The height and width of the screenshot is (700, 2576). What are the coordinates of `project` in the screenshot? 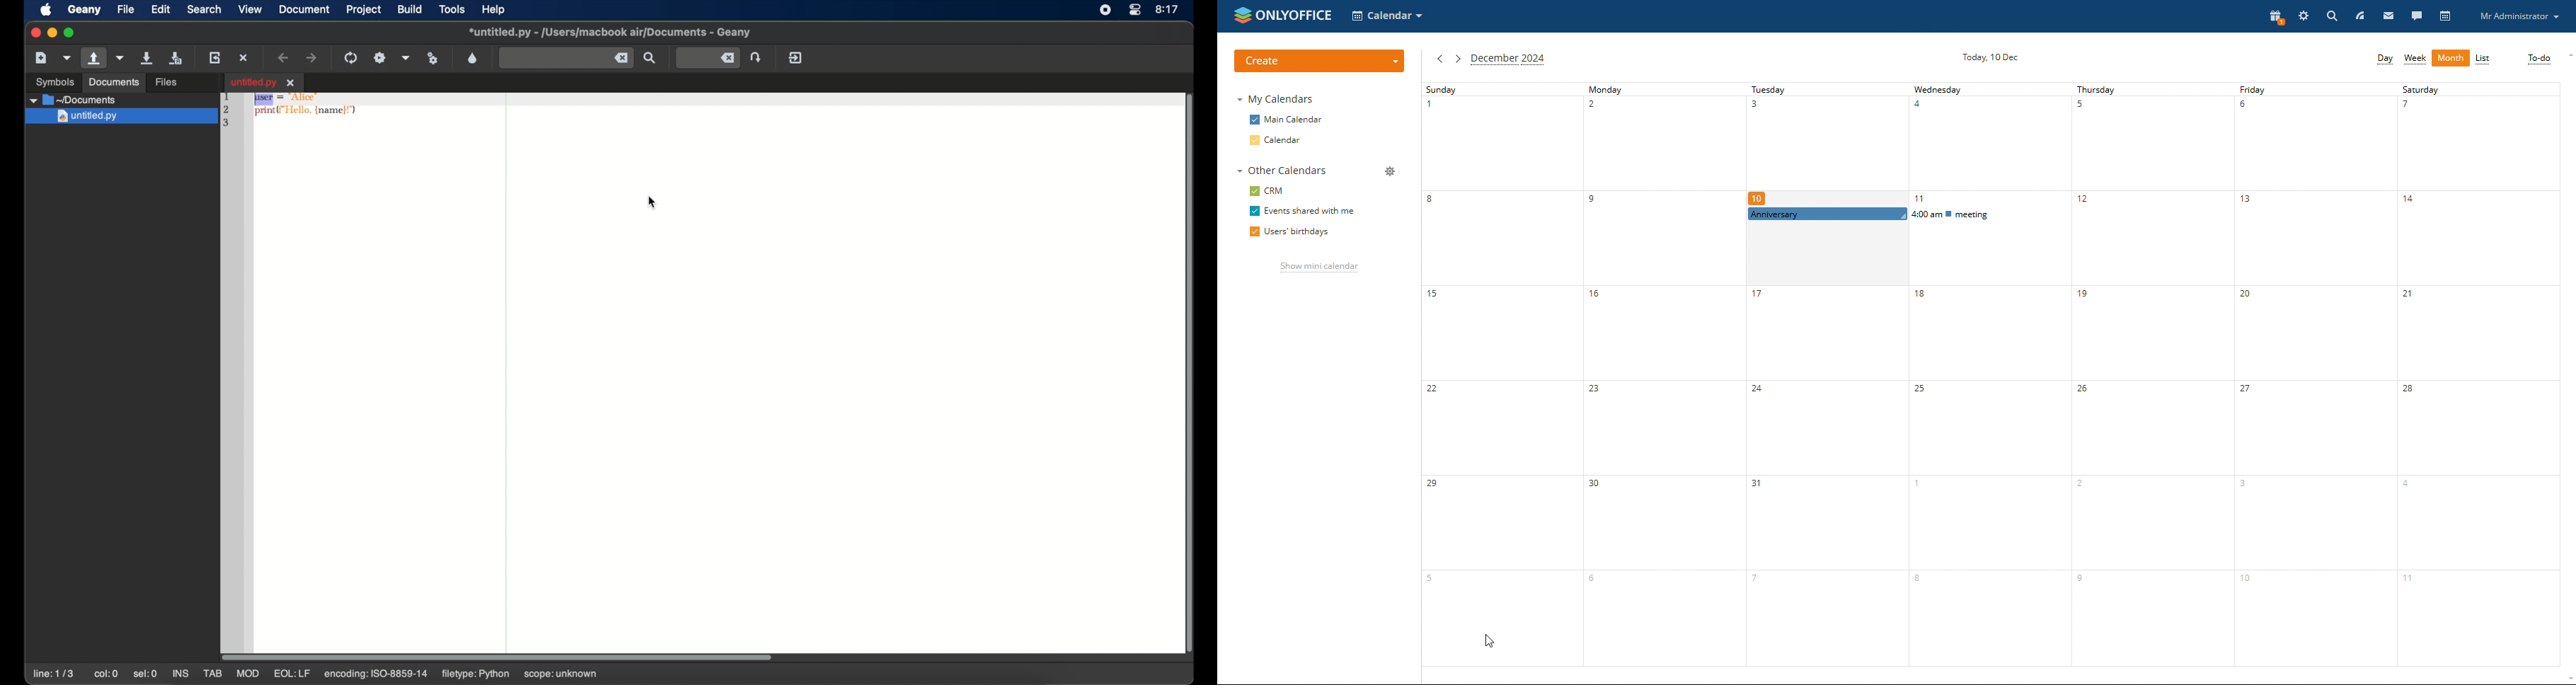 It's located at (364, 10).